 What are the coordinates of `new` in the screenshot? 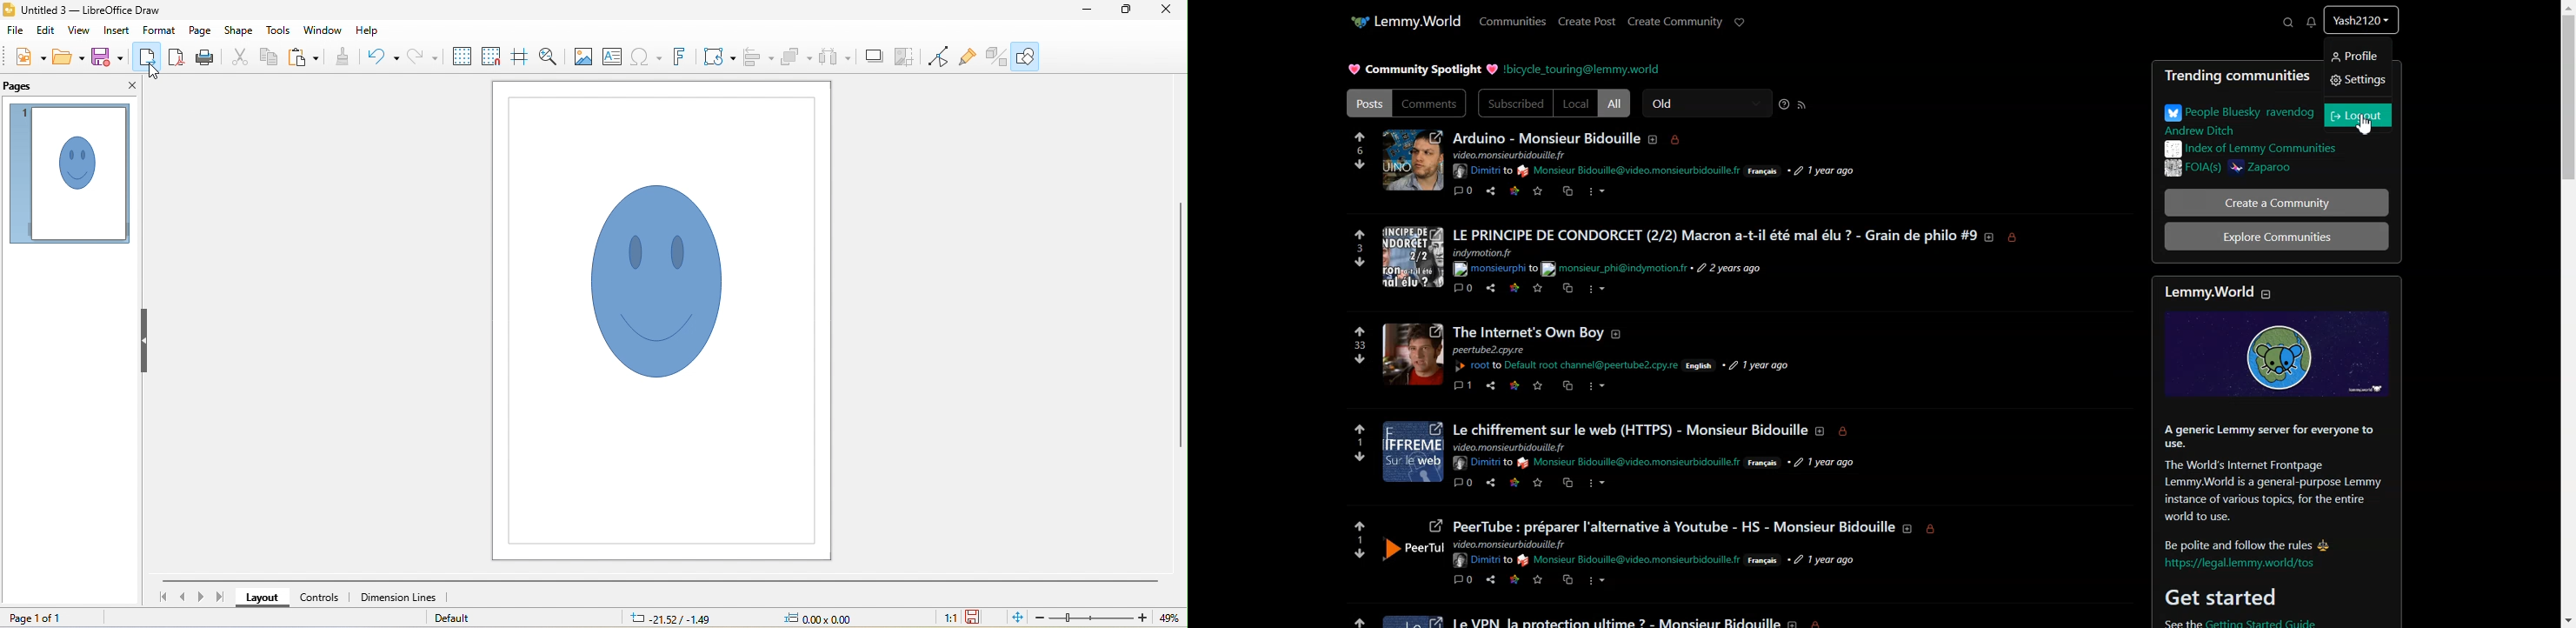 It's located at (28, 57).